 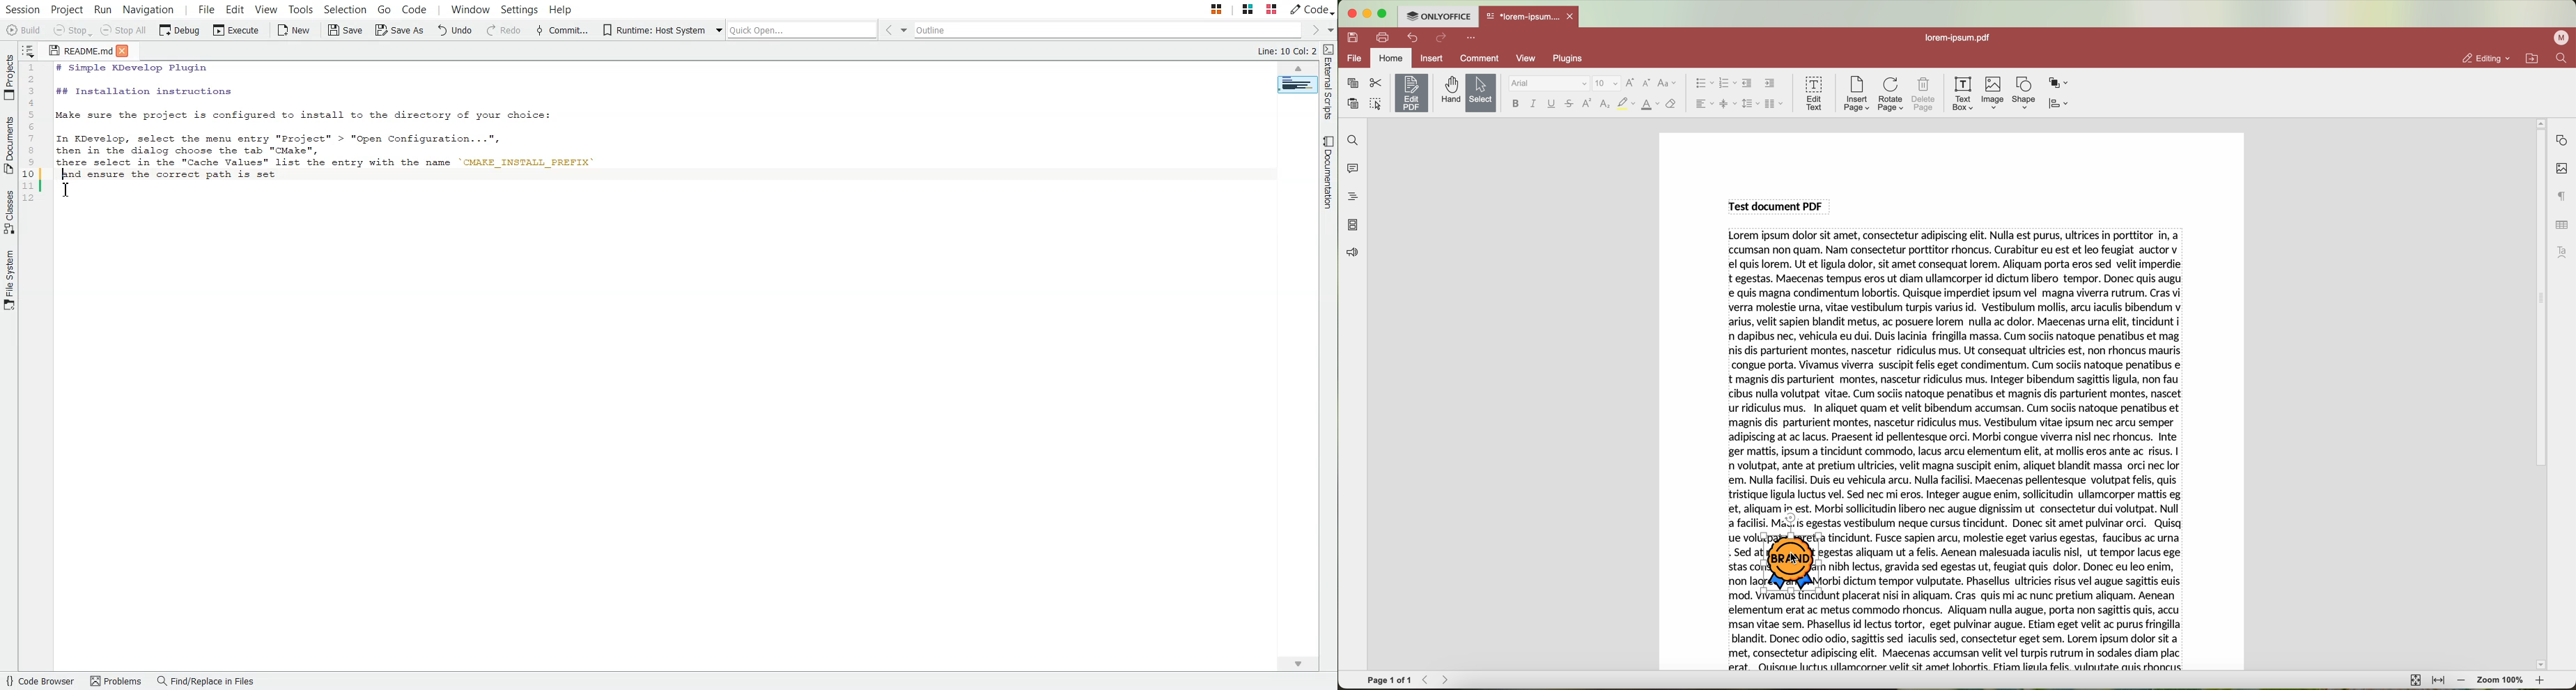 I want to click on home, so click(x=1391, y=59).